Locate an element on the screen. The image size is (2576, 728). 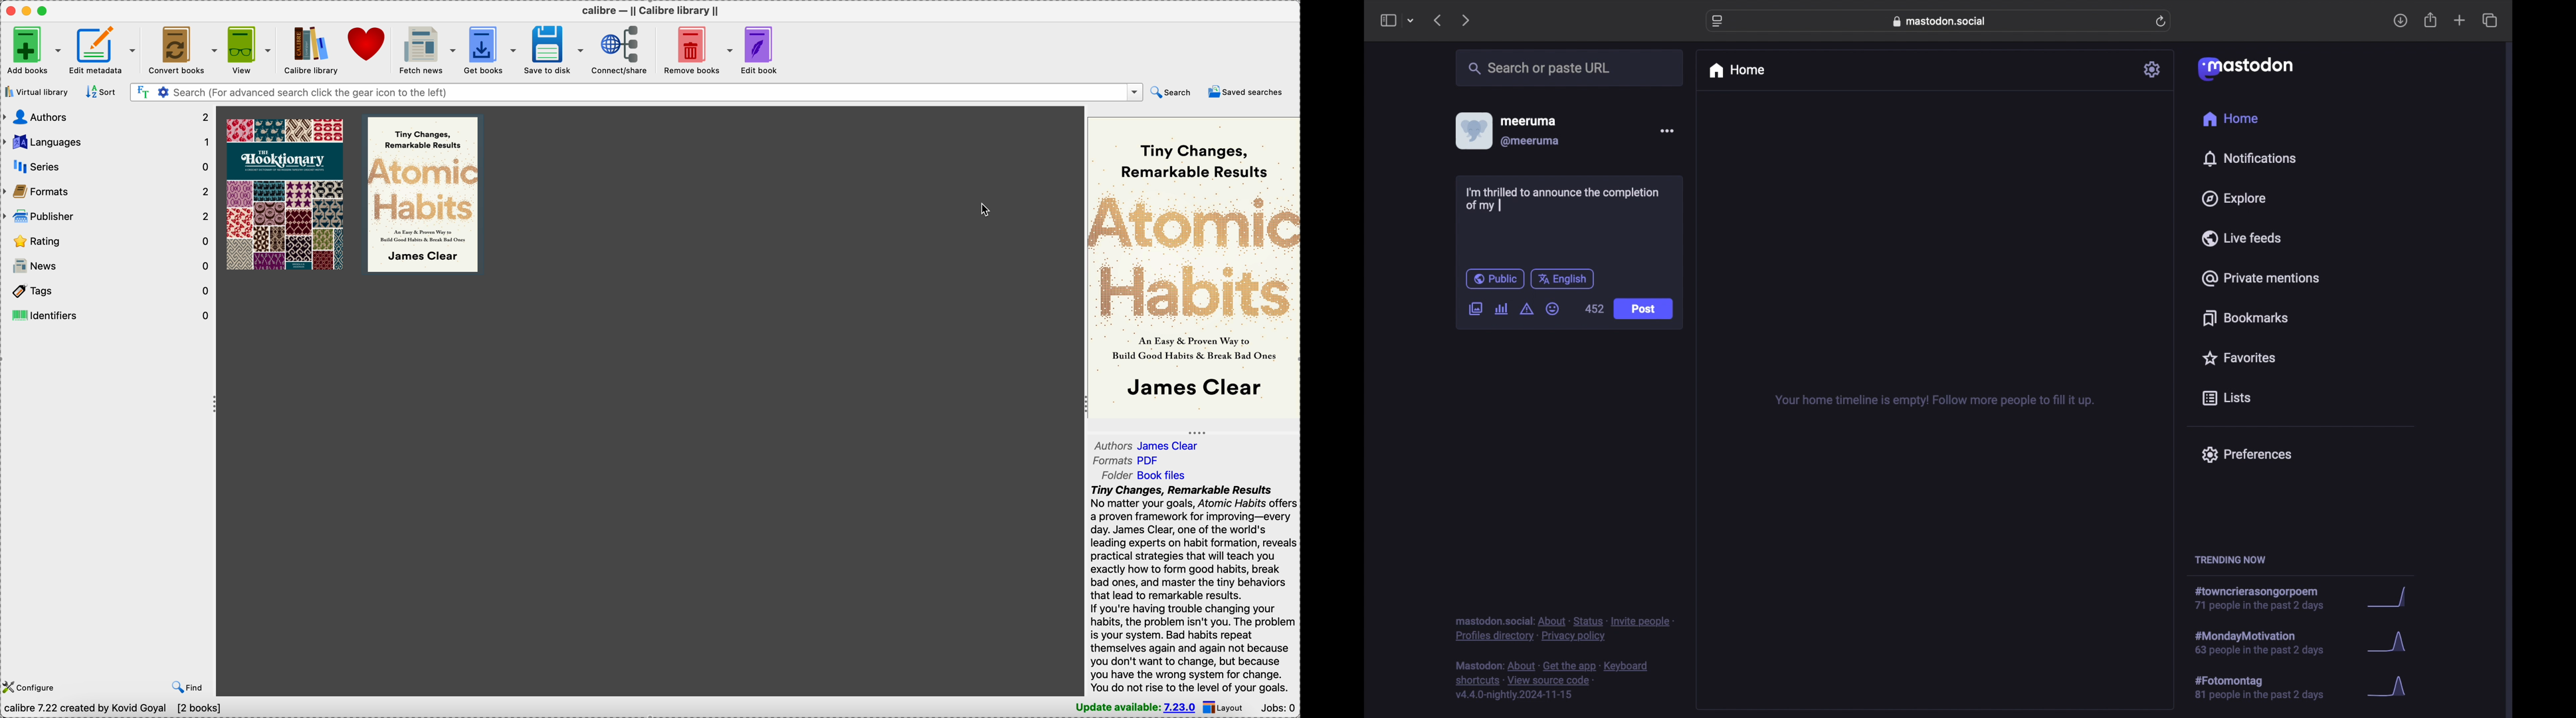
advanced search is located at coordinates (162, 92).